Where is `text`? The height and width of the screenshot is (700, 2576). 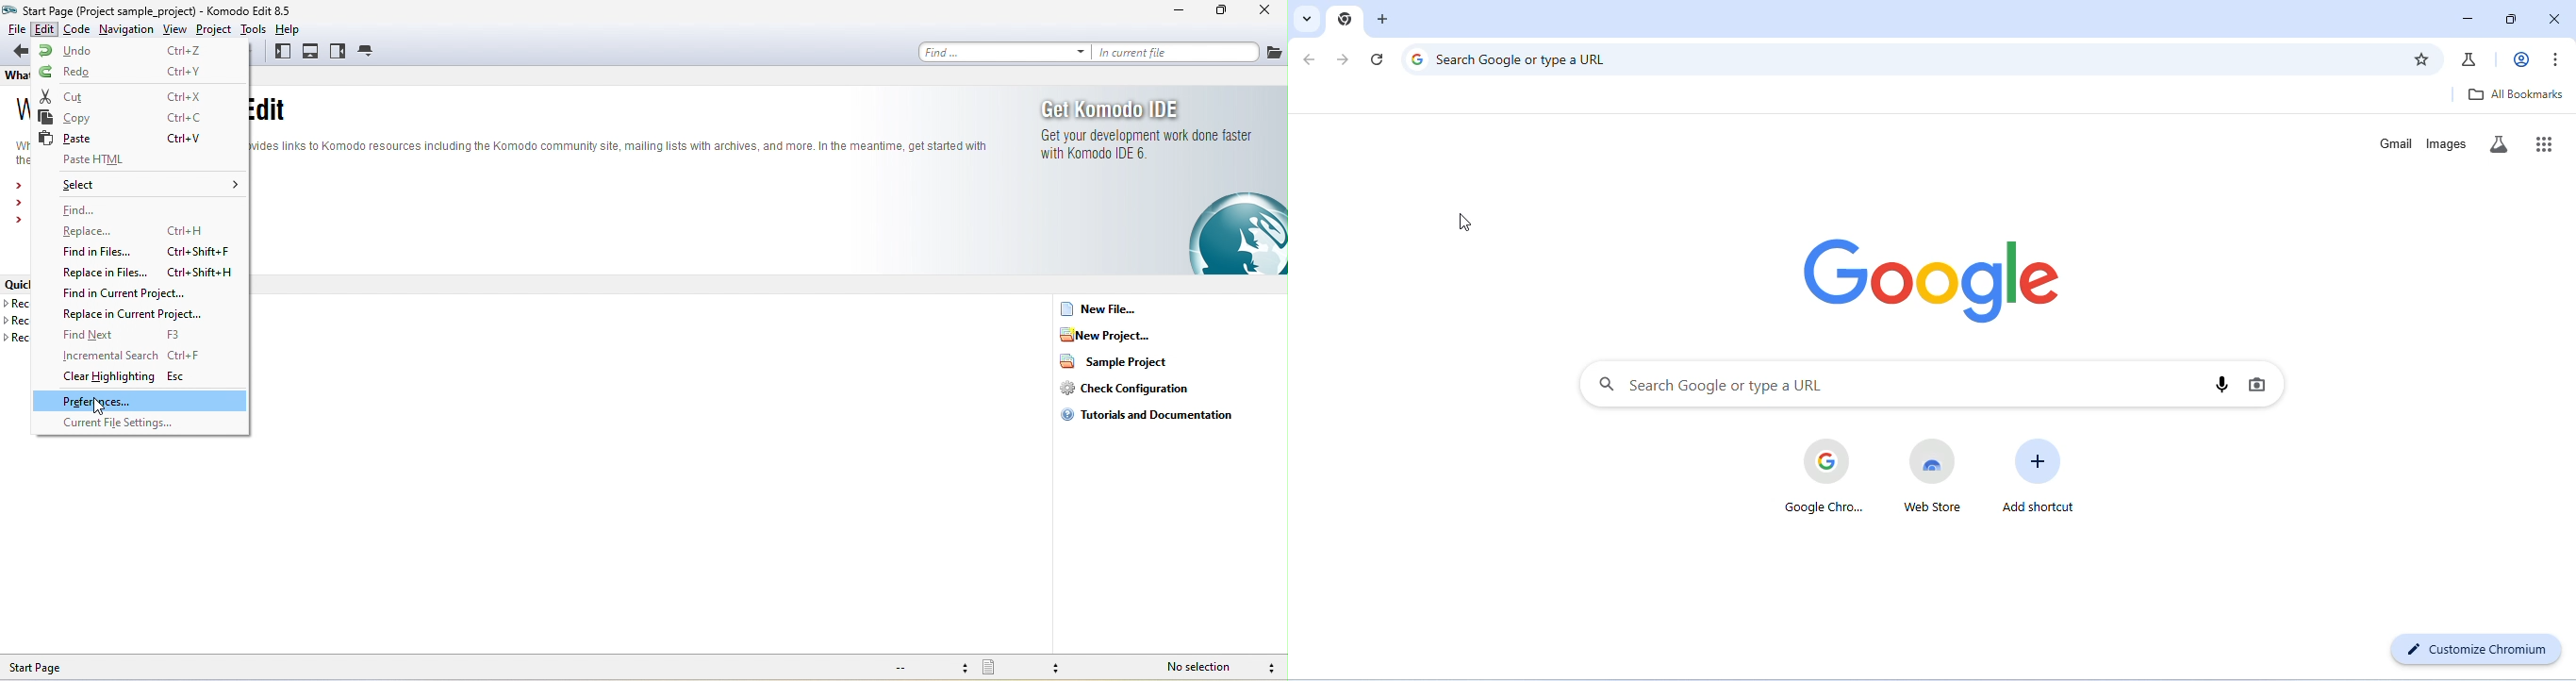 text is located at coordinates (620, 126).